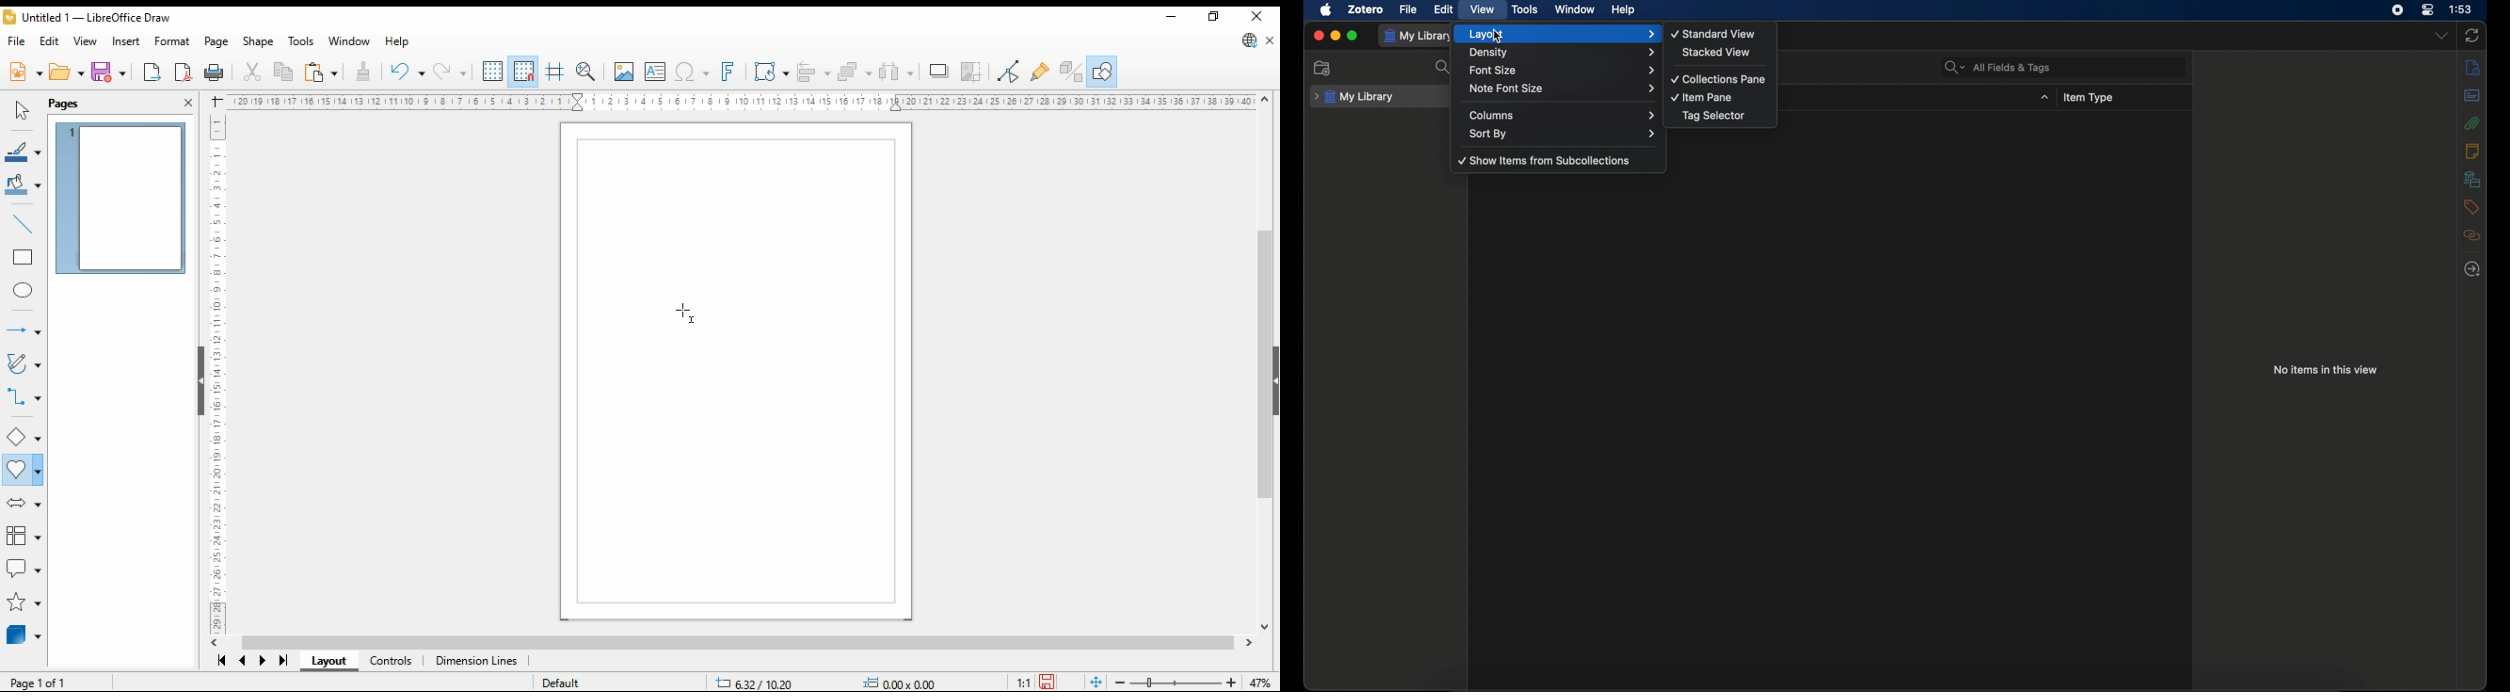  Describe the element at coordinates (737, 372) in the screenshot. I see `Page` at that location.